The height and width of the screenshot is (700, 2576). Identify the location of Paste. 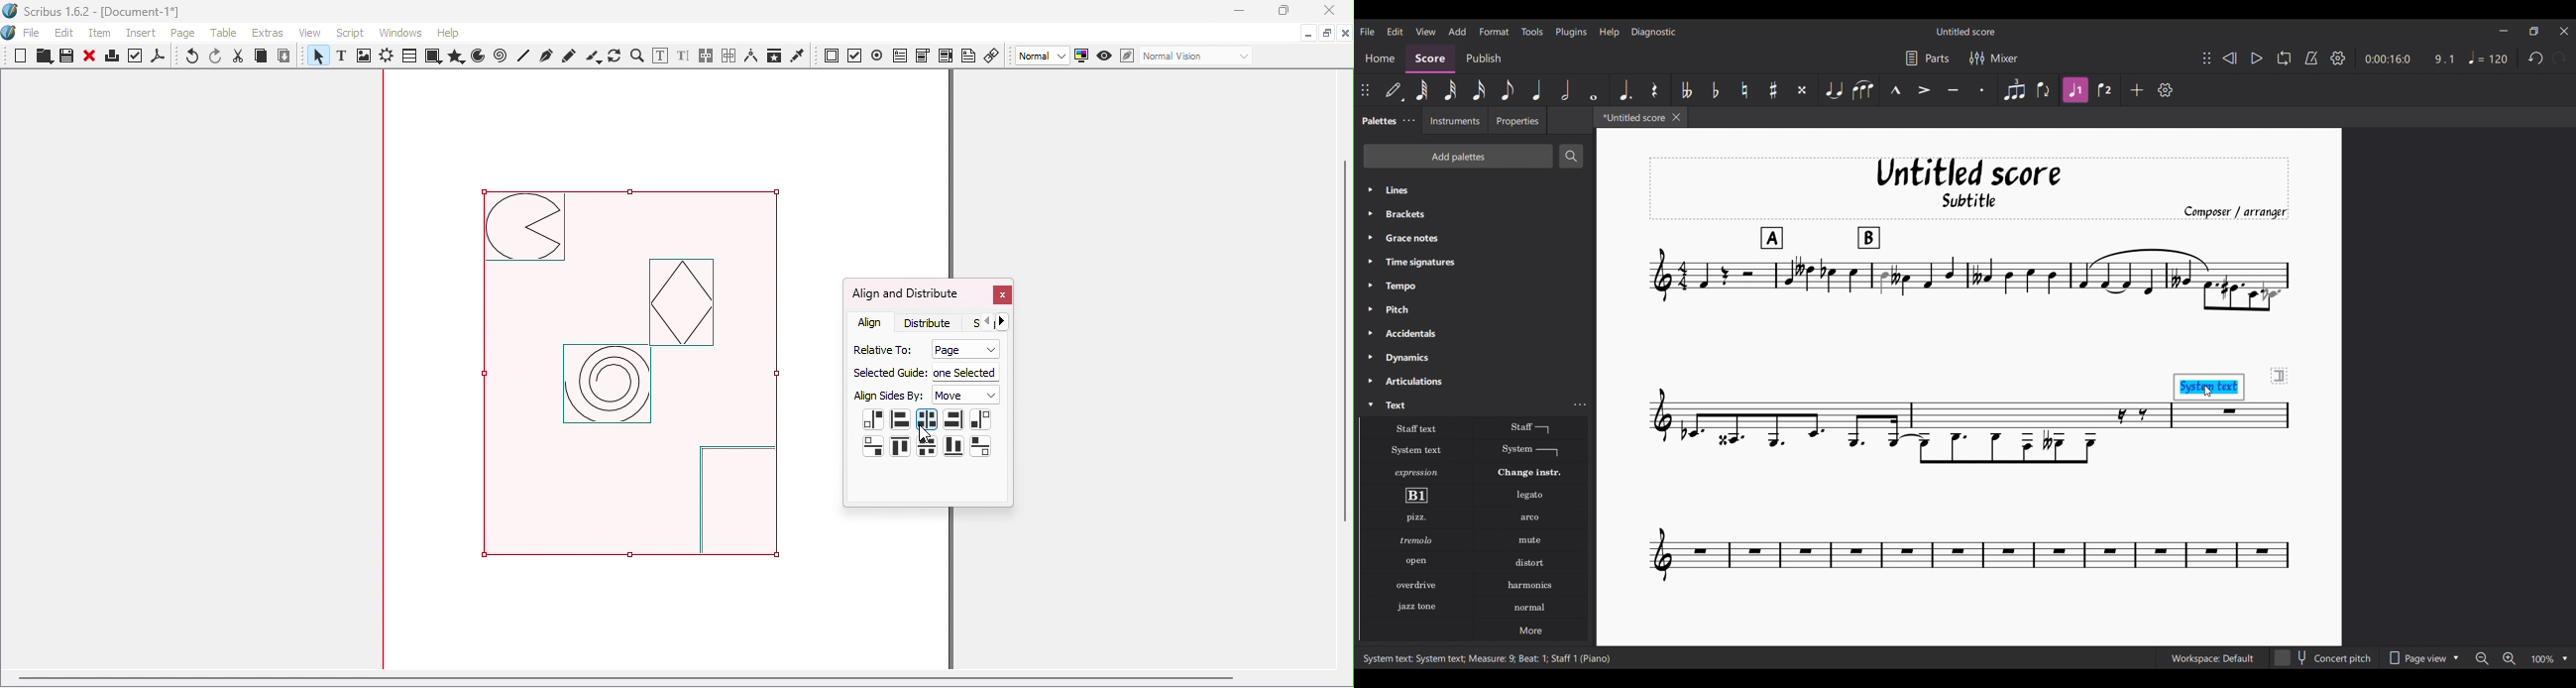
(284, 57).